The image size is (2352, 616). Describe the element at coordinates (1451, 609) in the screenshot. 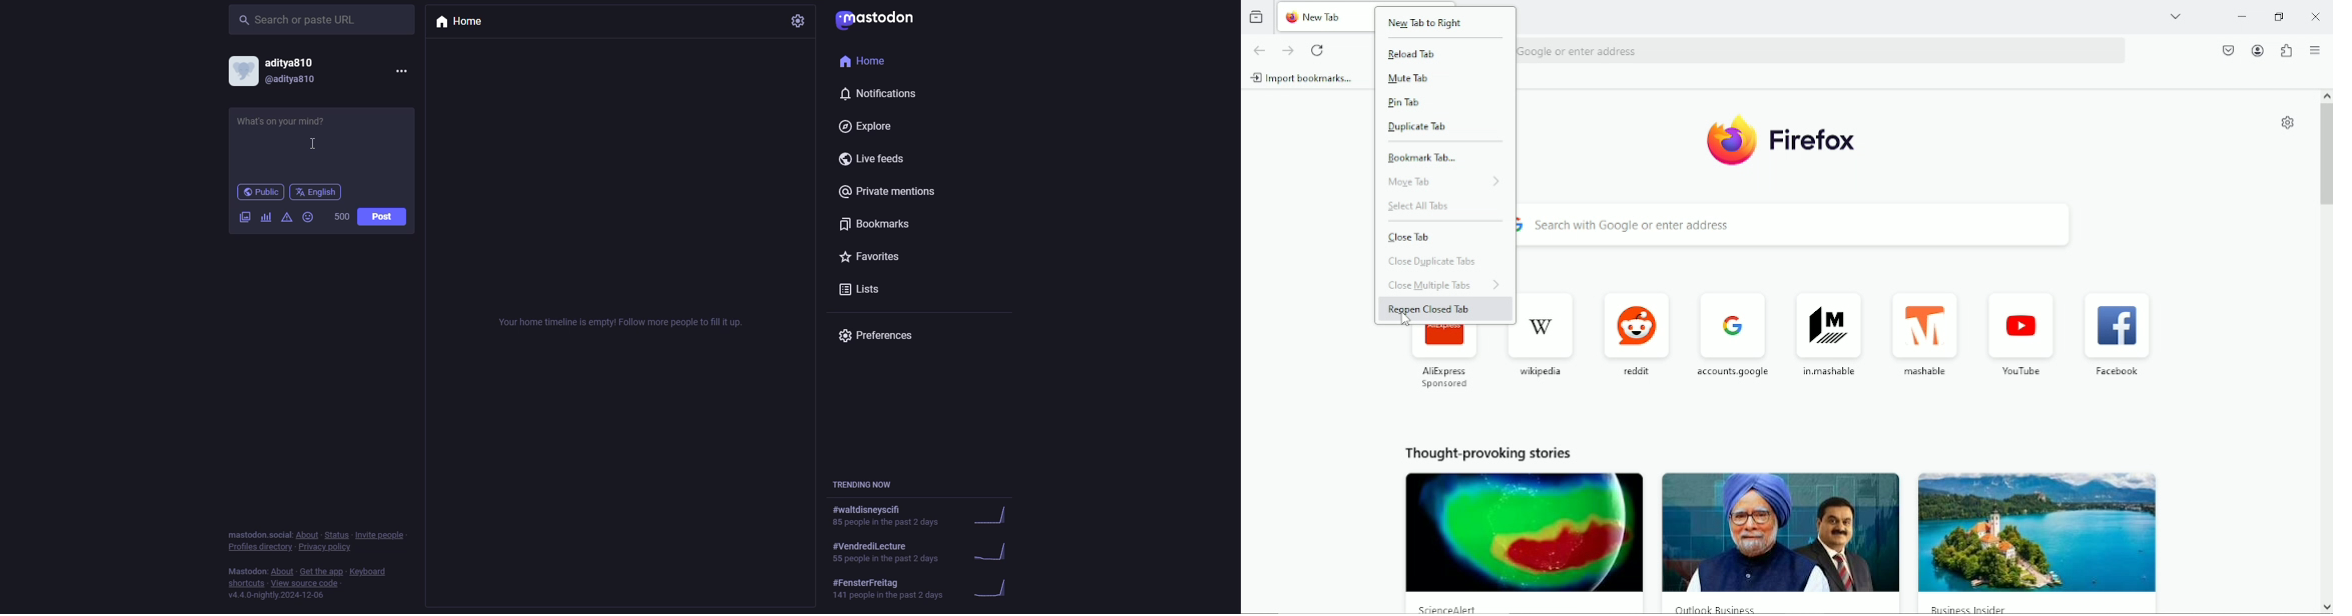

I see `science alert` at that location.